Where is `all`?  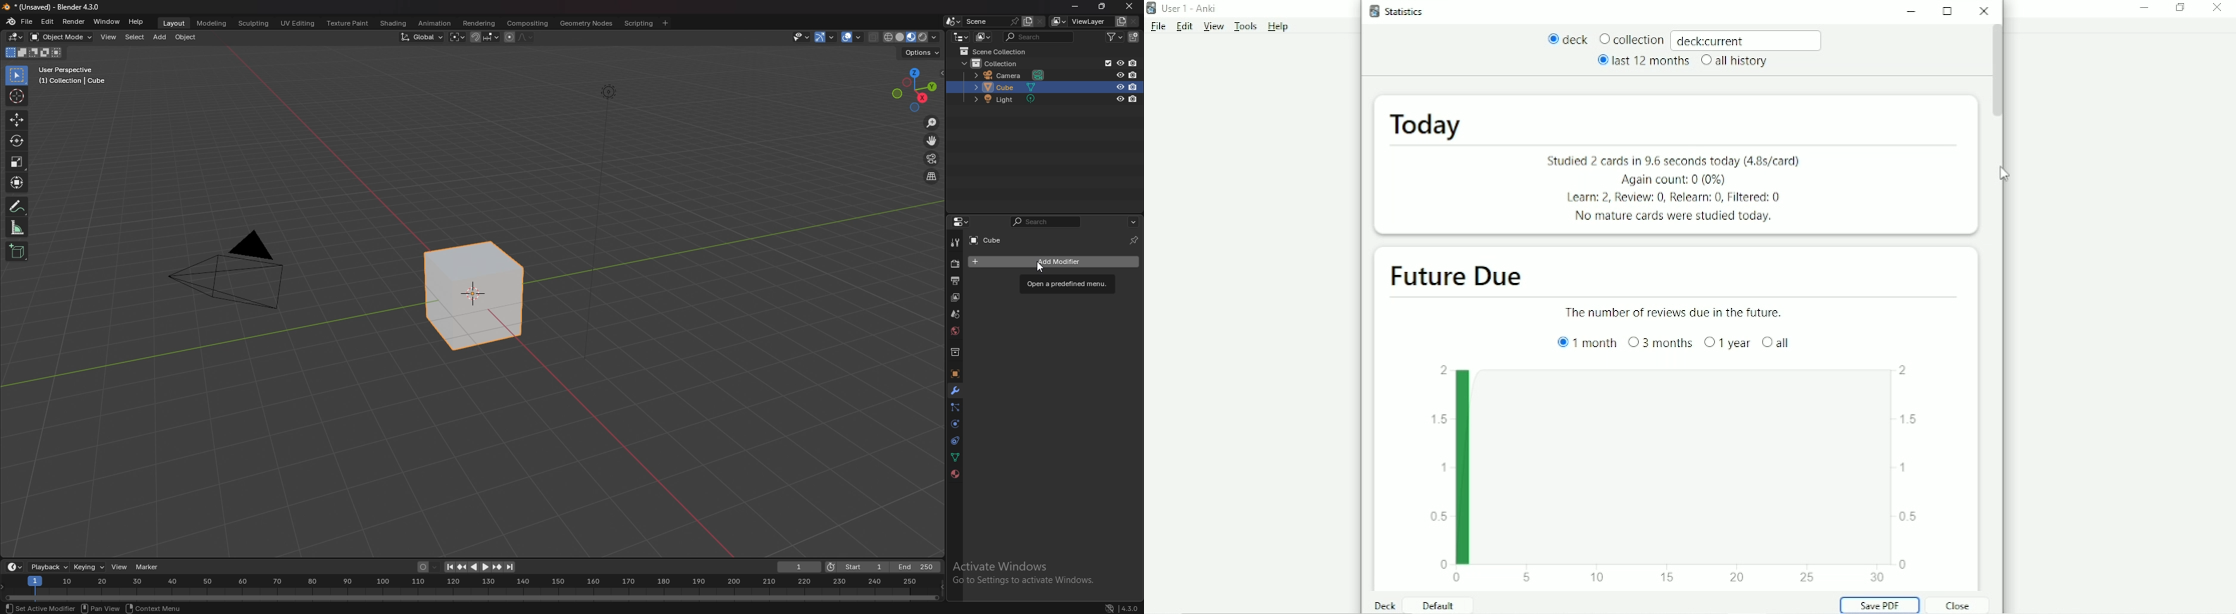 all is located at coordinates (1779, 341).